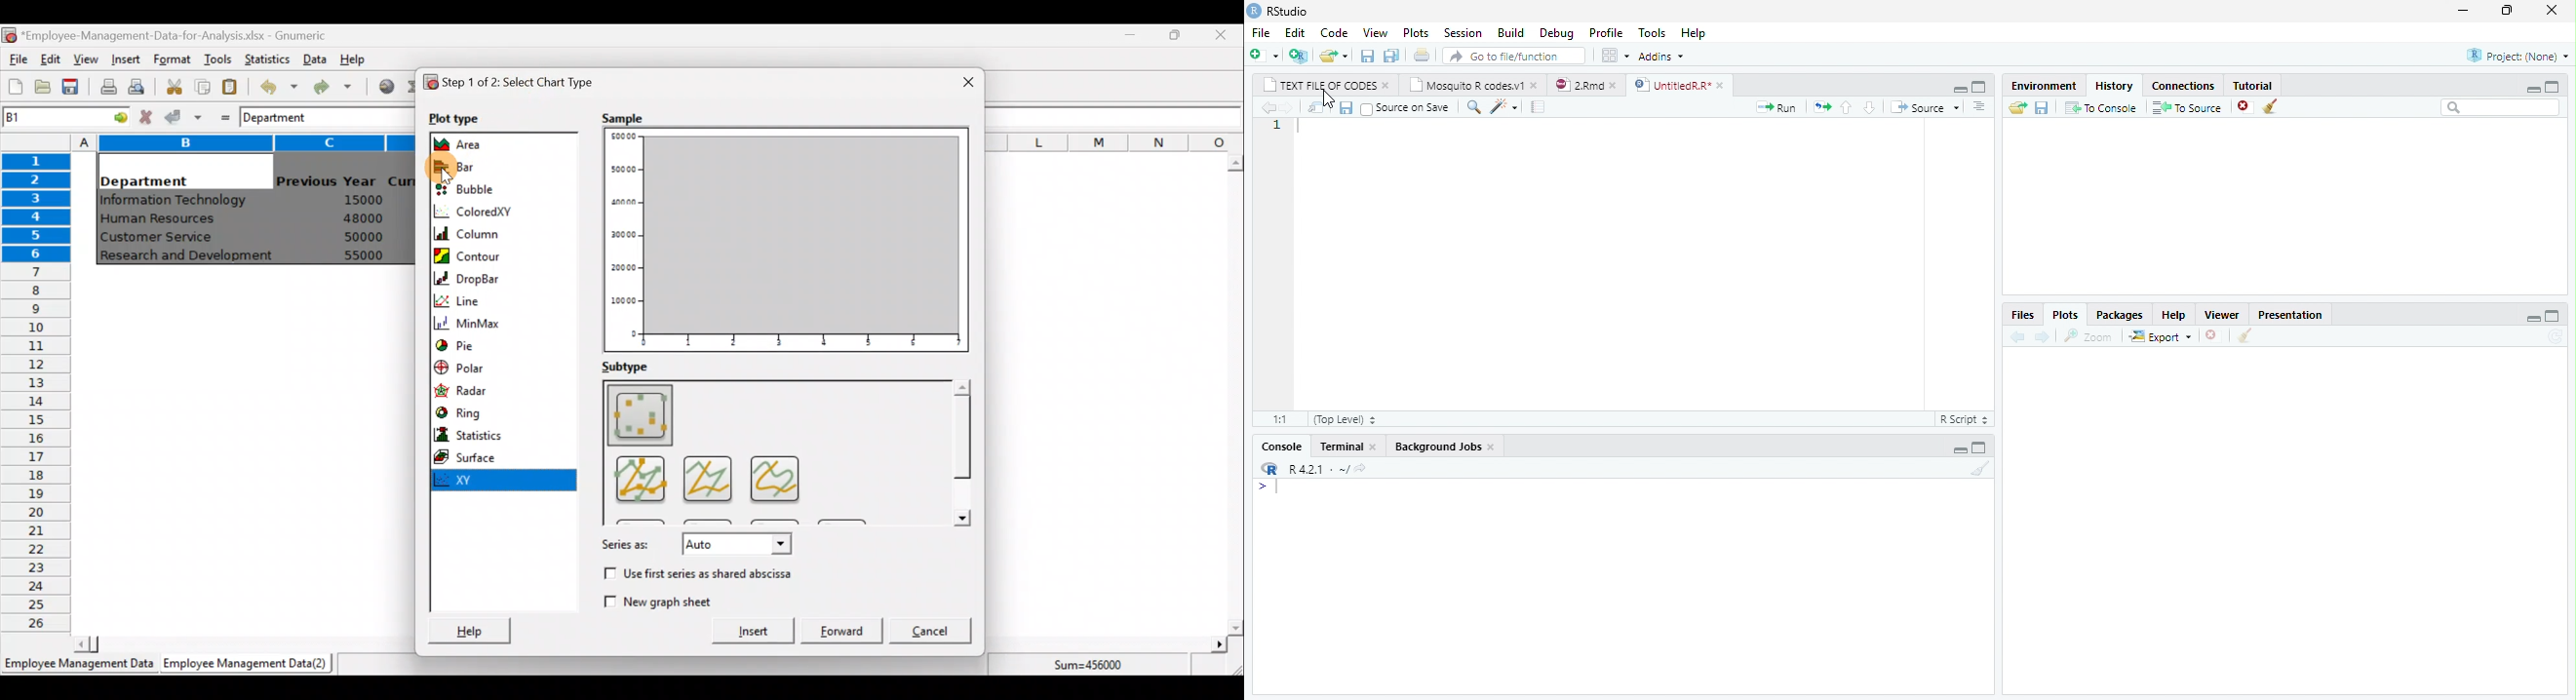  What do you see at coordinates (175, 200) in the screenshot?
I see `Information Technology` at bounding box center [175, 200].